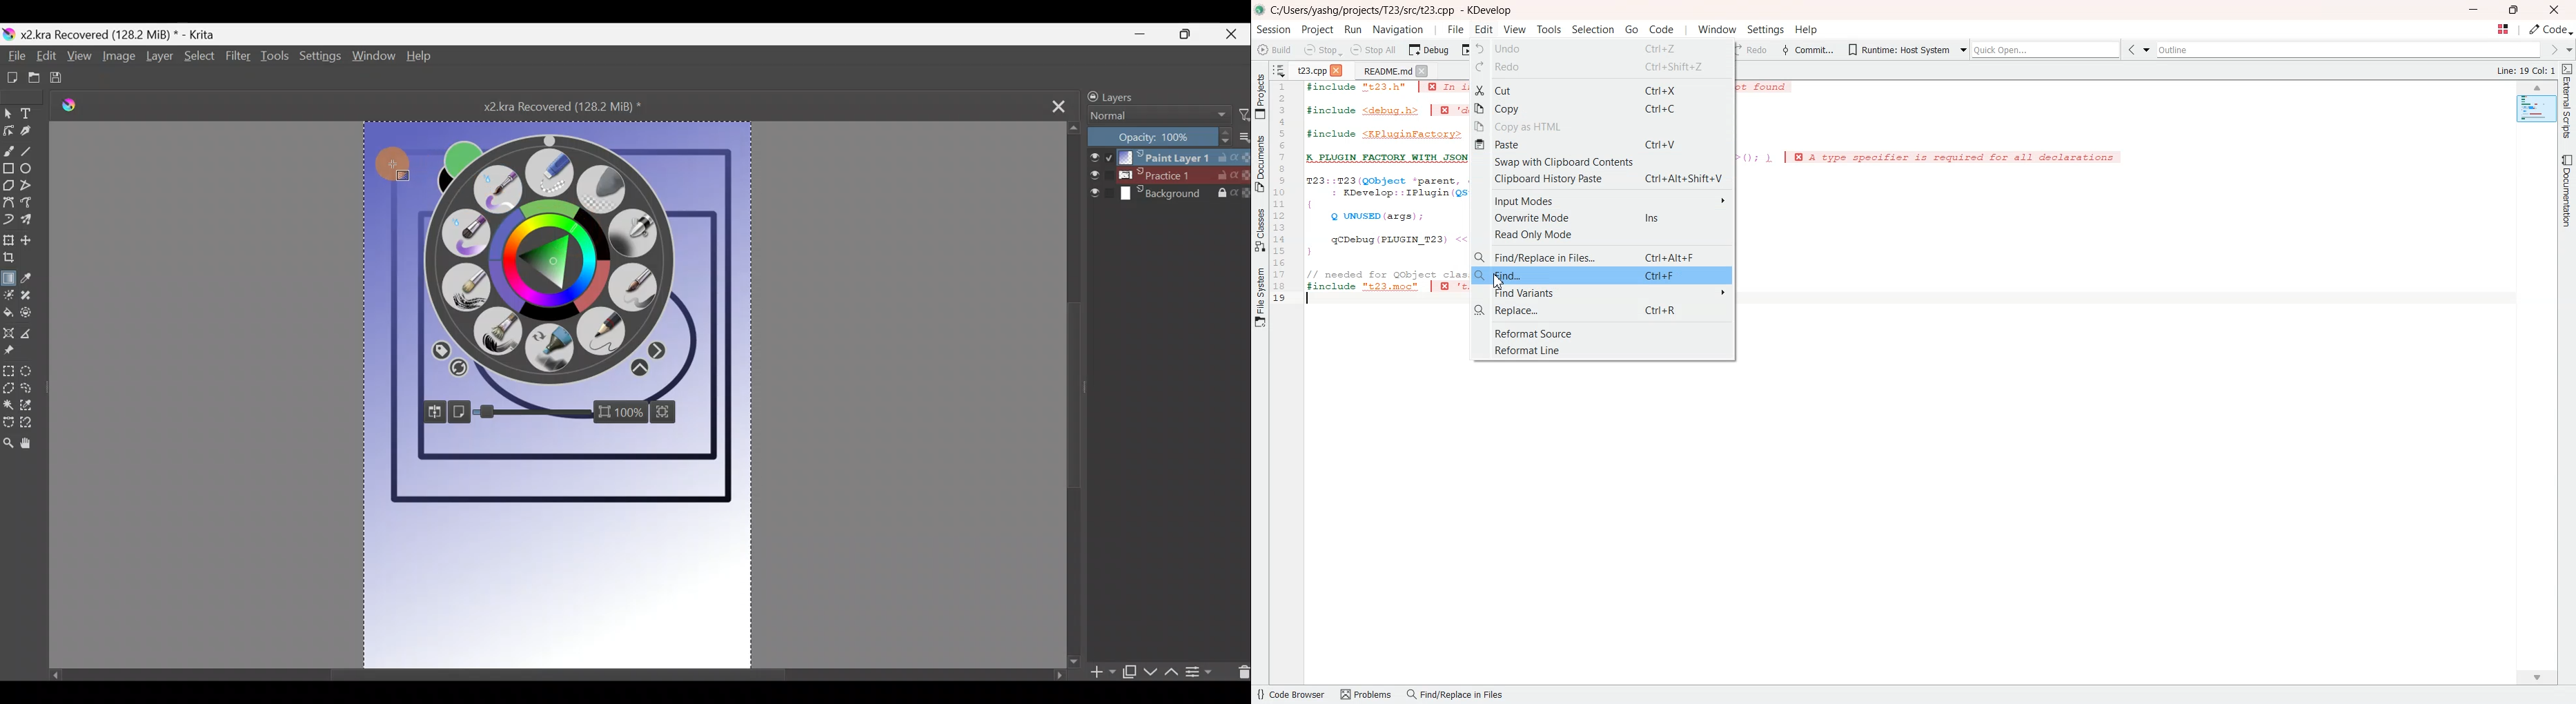 This screenshot has width=2576, height=728. What do you see at coordinates (29, 78) in the screenshot?
I see `Open existing document` at bounding box center [29, 78].